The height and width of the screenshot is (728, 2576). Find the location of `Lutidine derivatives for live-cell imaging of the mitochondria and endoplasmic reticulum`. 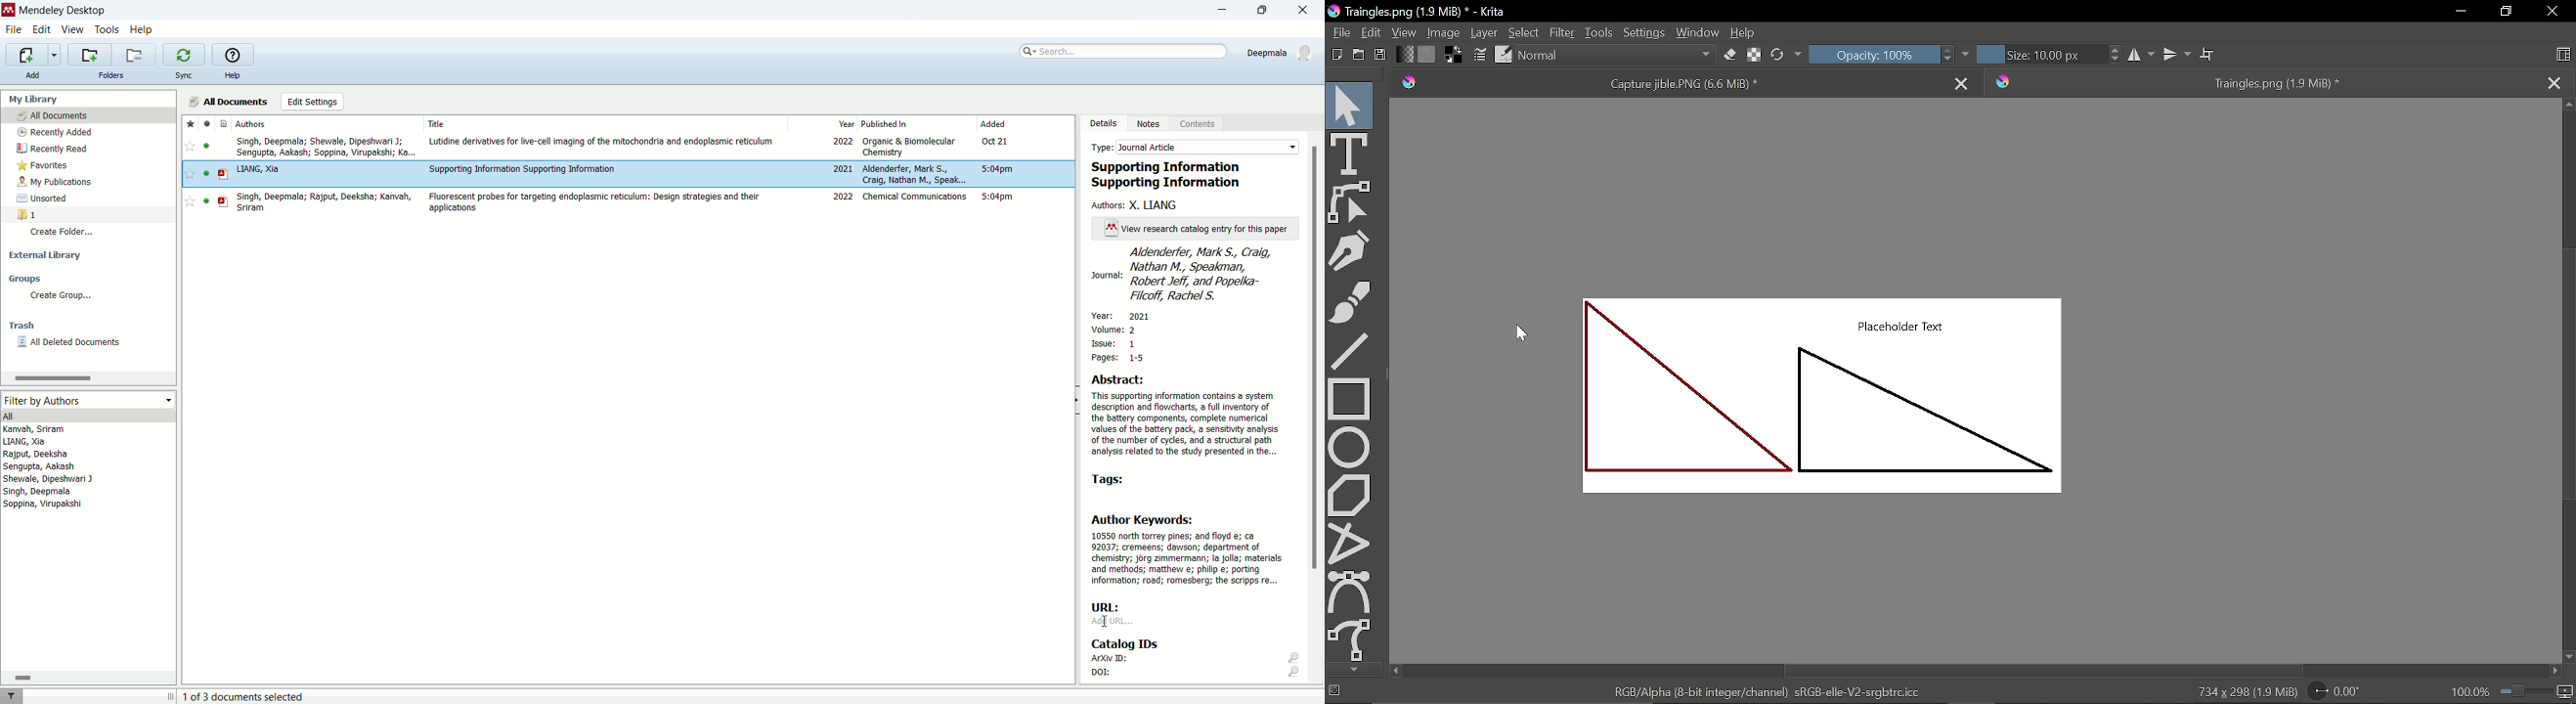

Lutidine derivatives for live-cell imaging of the mitochondria and endoplasmic reticulum is located at coordinates (602, 141).